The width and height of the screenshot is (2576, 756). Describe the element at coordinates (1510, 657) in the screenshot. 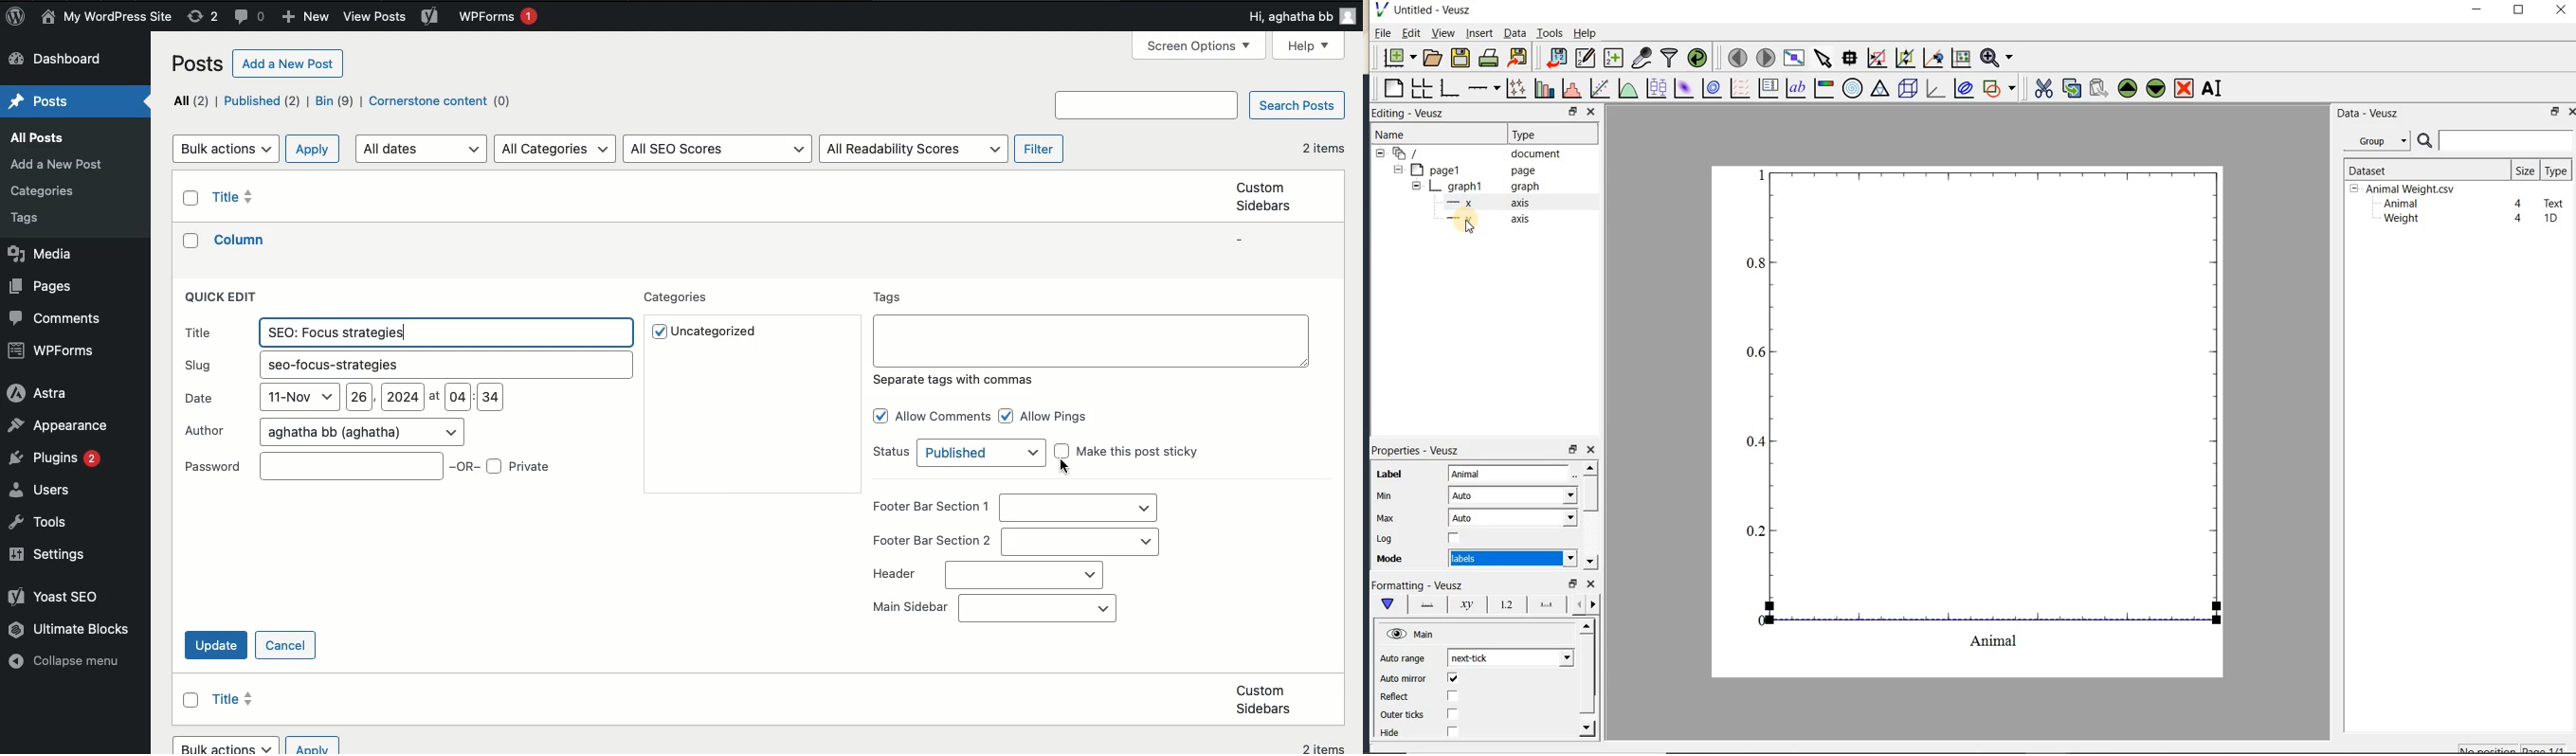

I see `next click` at that location.